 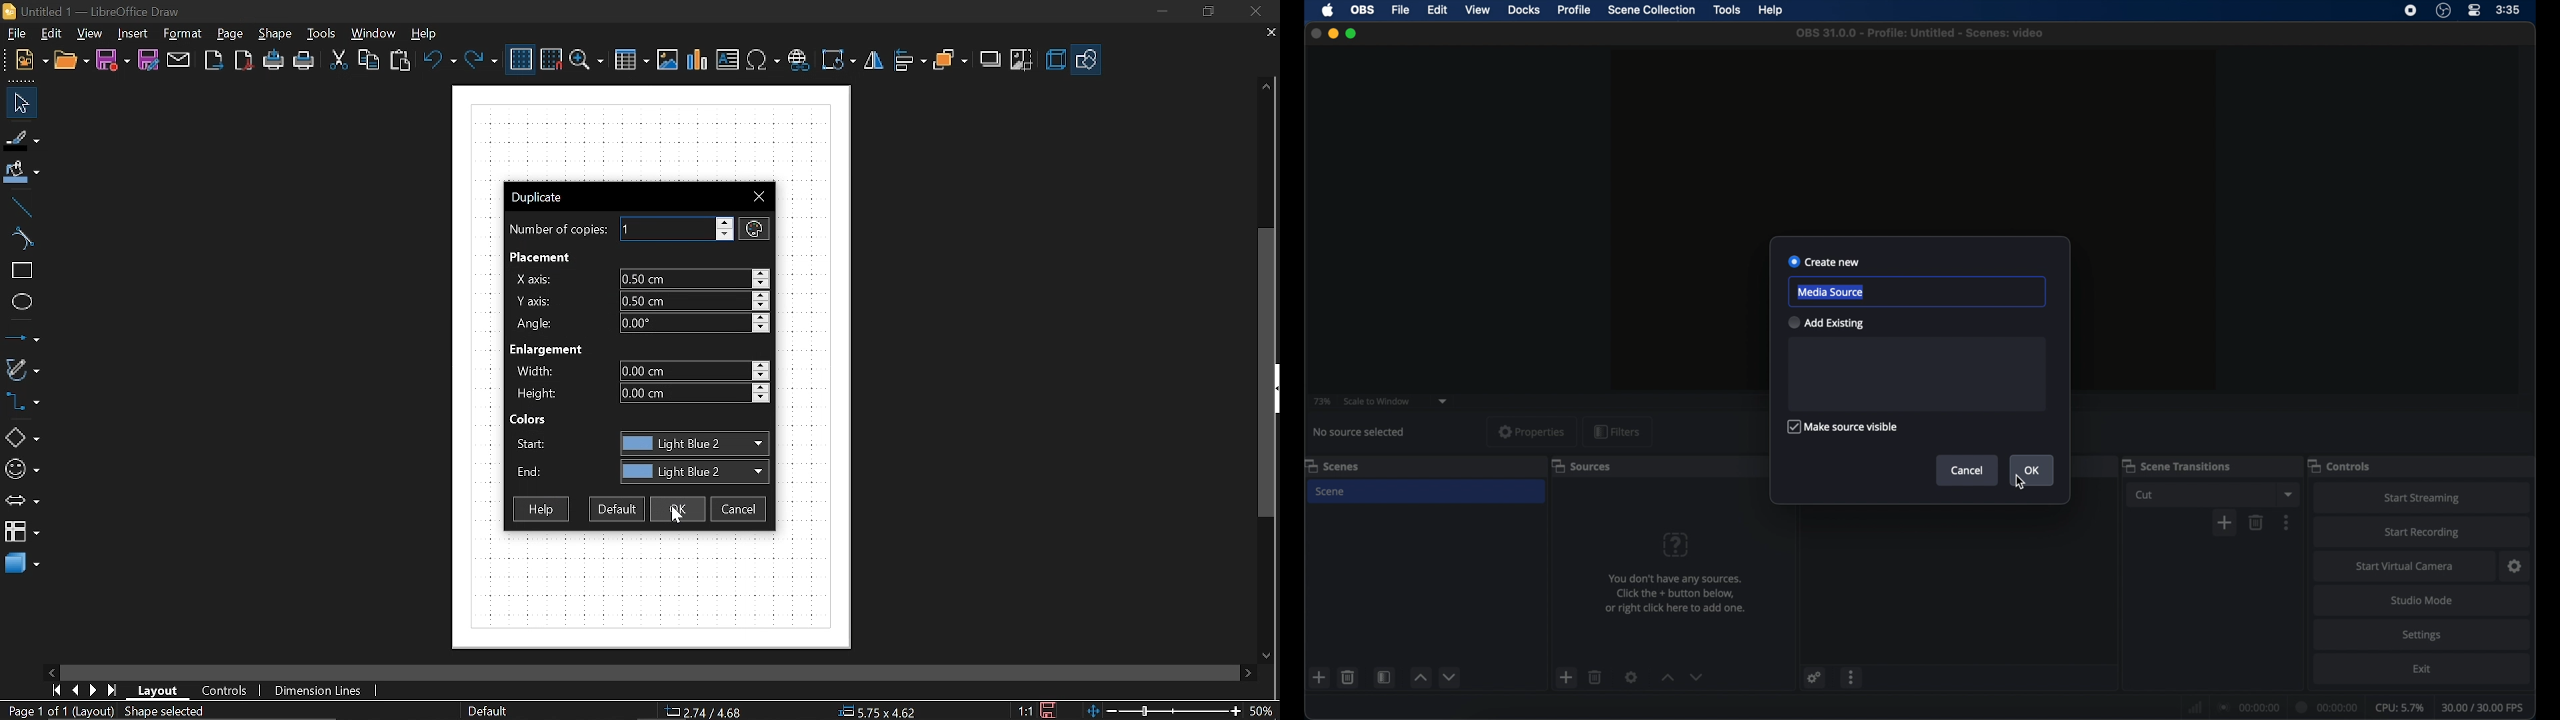 What do you see at coordinates (1479, 11) in the screenshot?
I see `view` at bounding box center [1479, 11].